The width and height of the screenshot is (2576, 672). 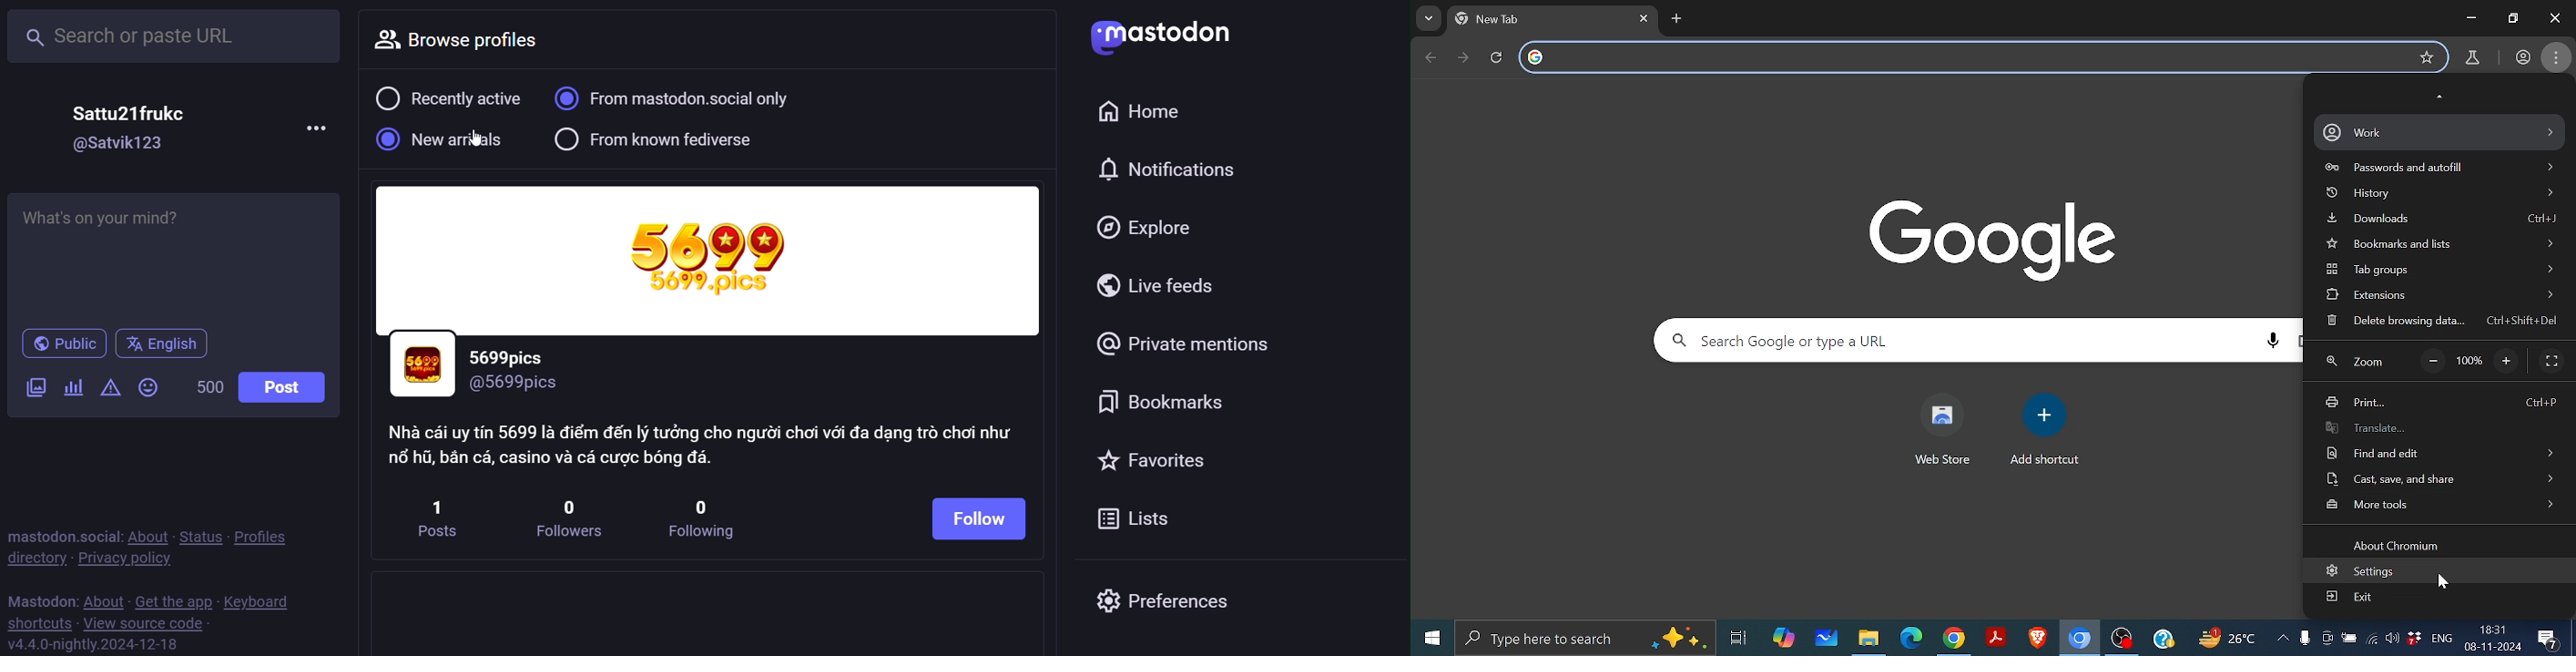 I want to click on Full screen, so click(x=2551, y=361).